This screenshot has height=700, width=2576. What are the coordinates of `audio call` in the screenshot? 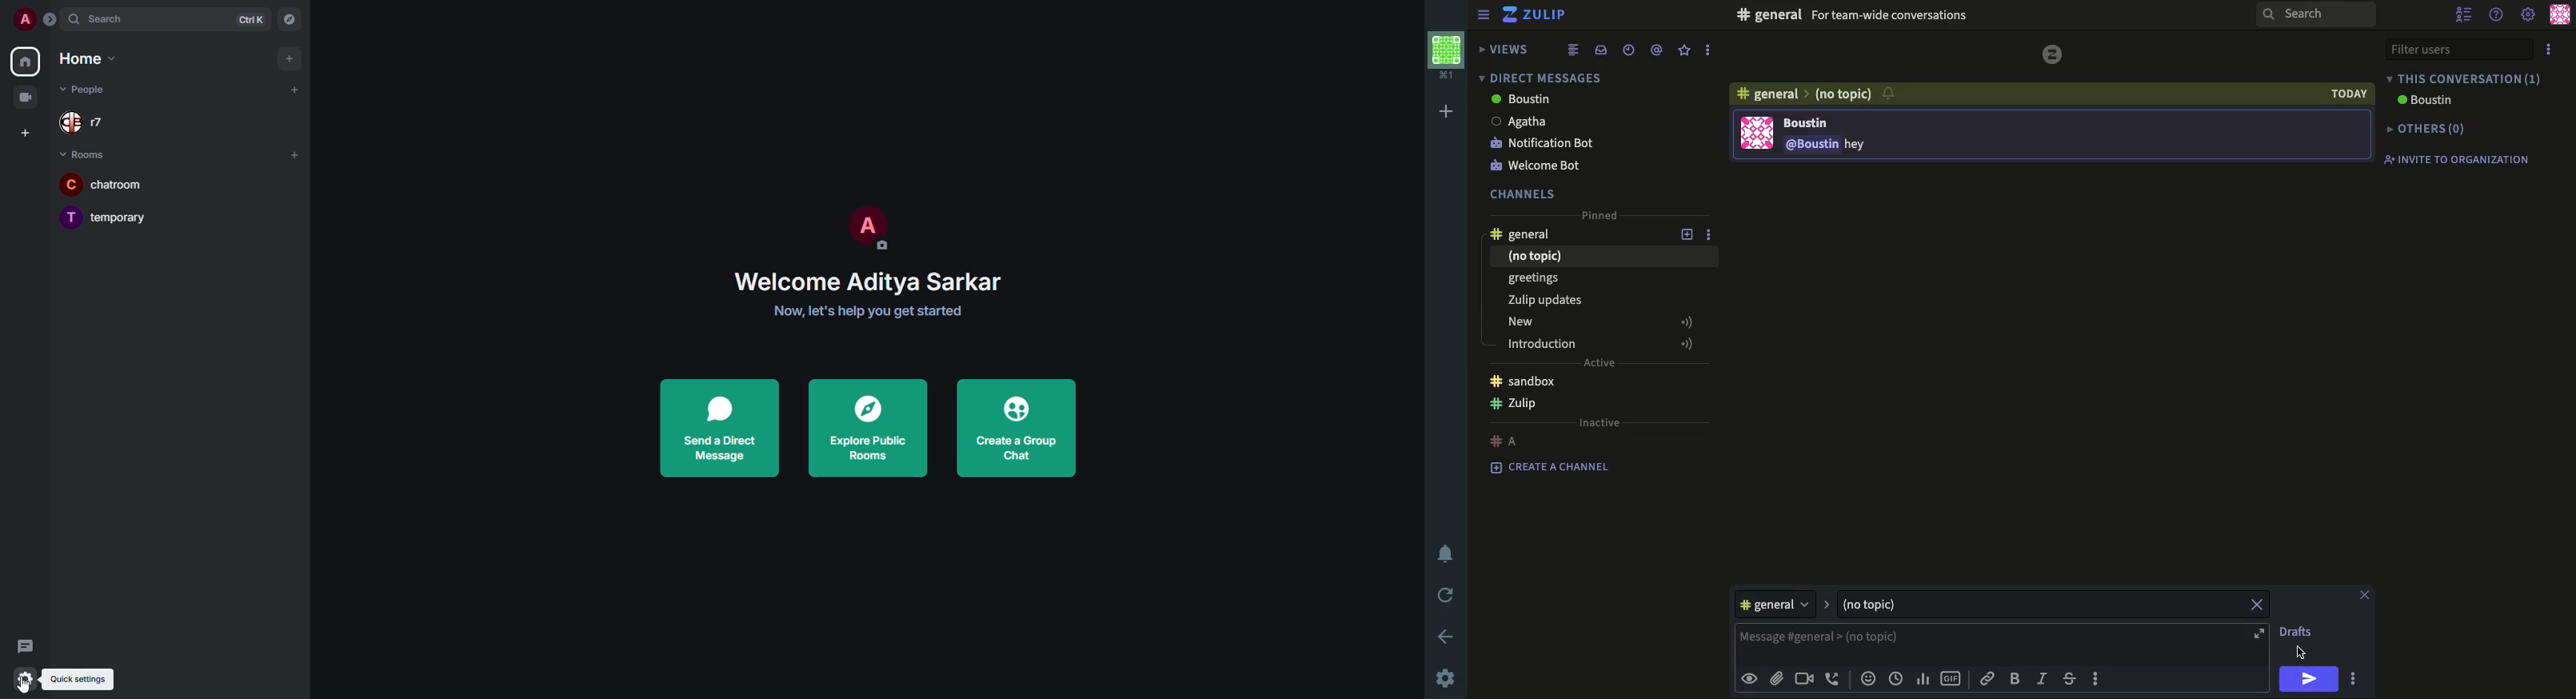 It's located at (1833, 678).